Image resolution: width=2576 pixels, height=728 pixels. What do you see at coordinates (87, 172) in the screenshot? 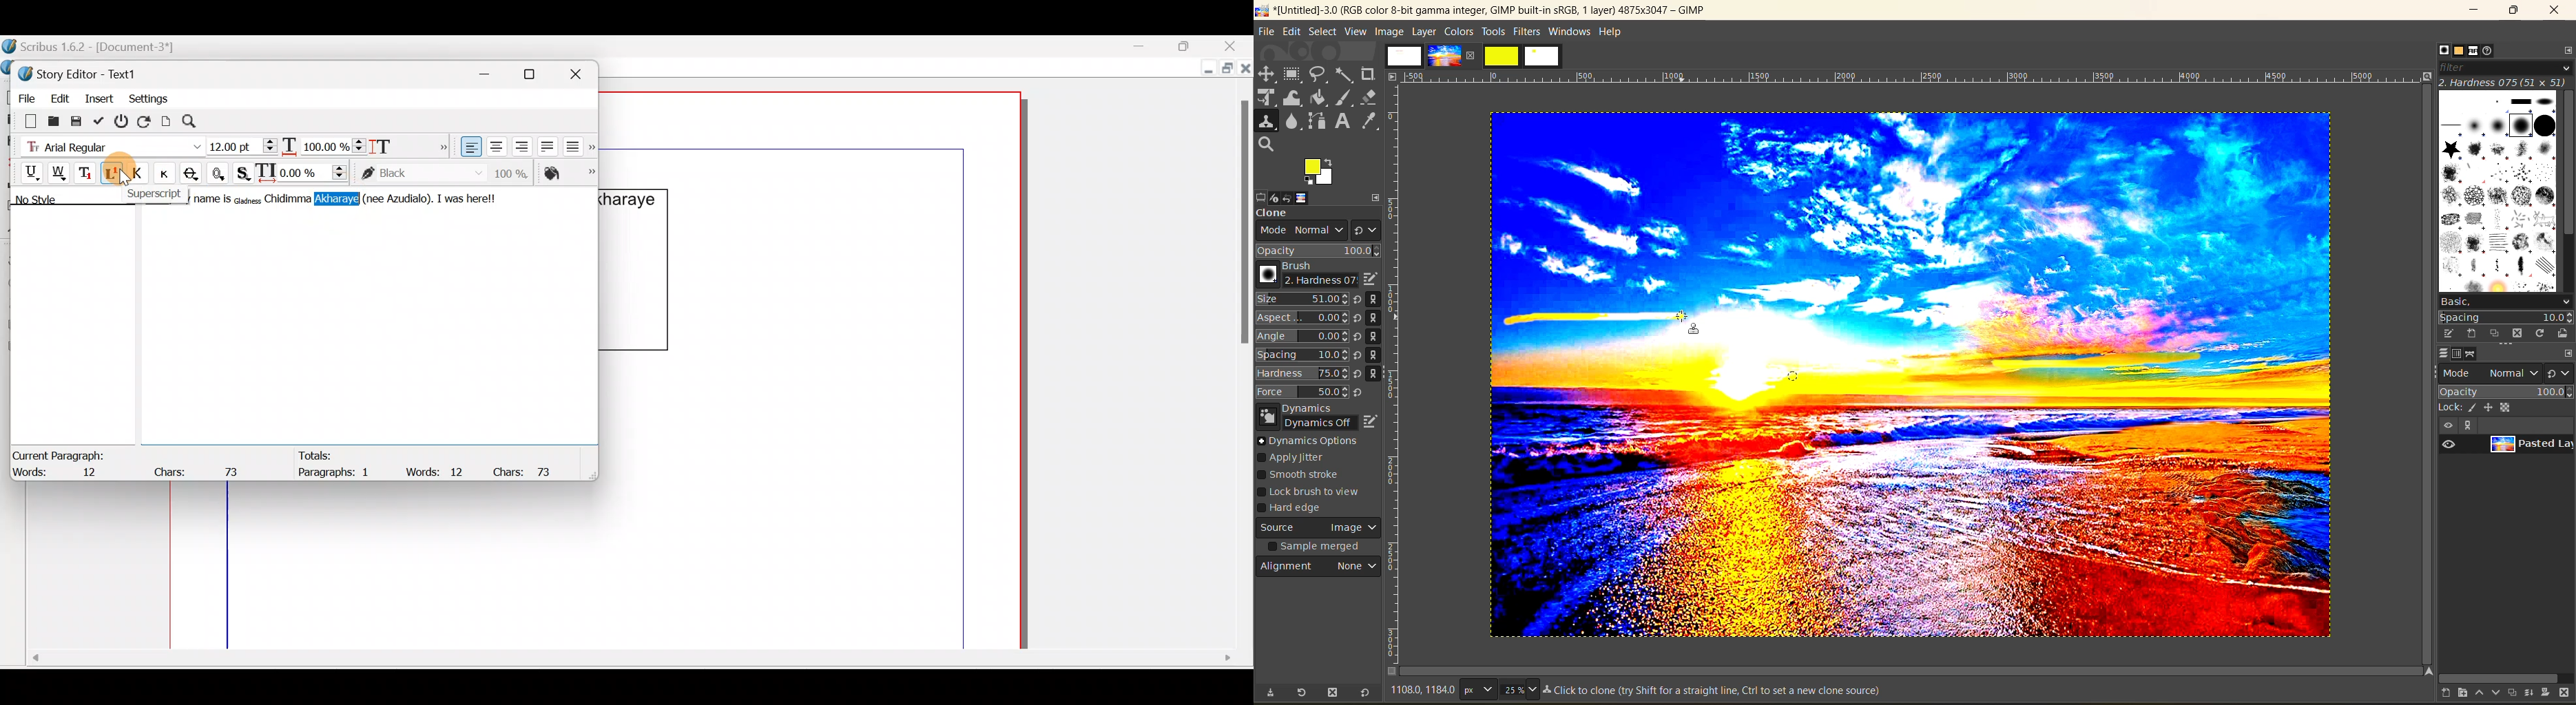
I see `Subscript` at bounding box center [87, 172].